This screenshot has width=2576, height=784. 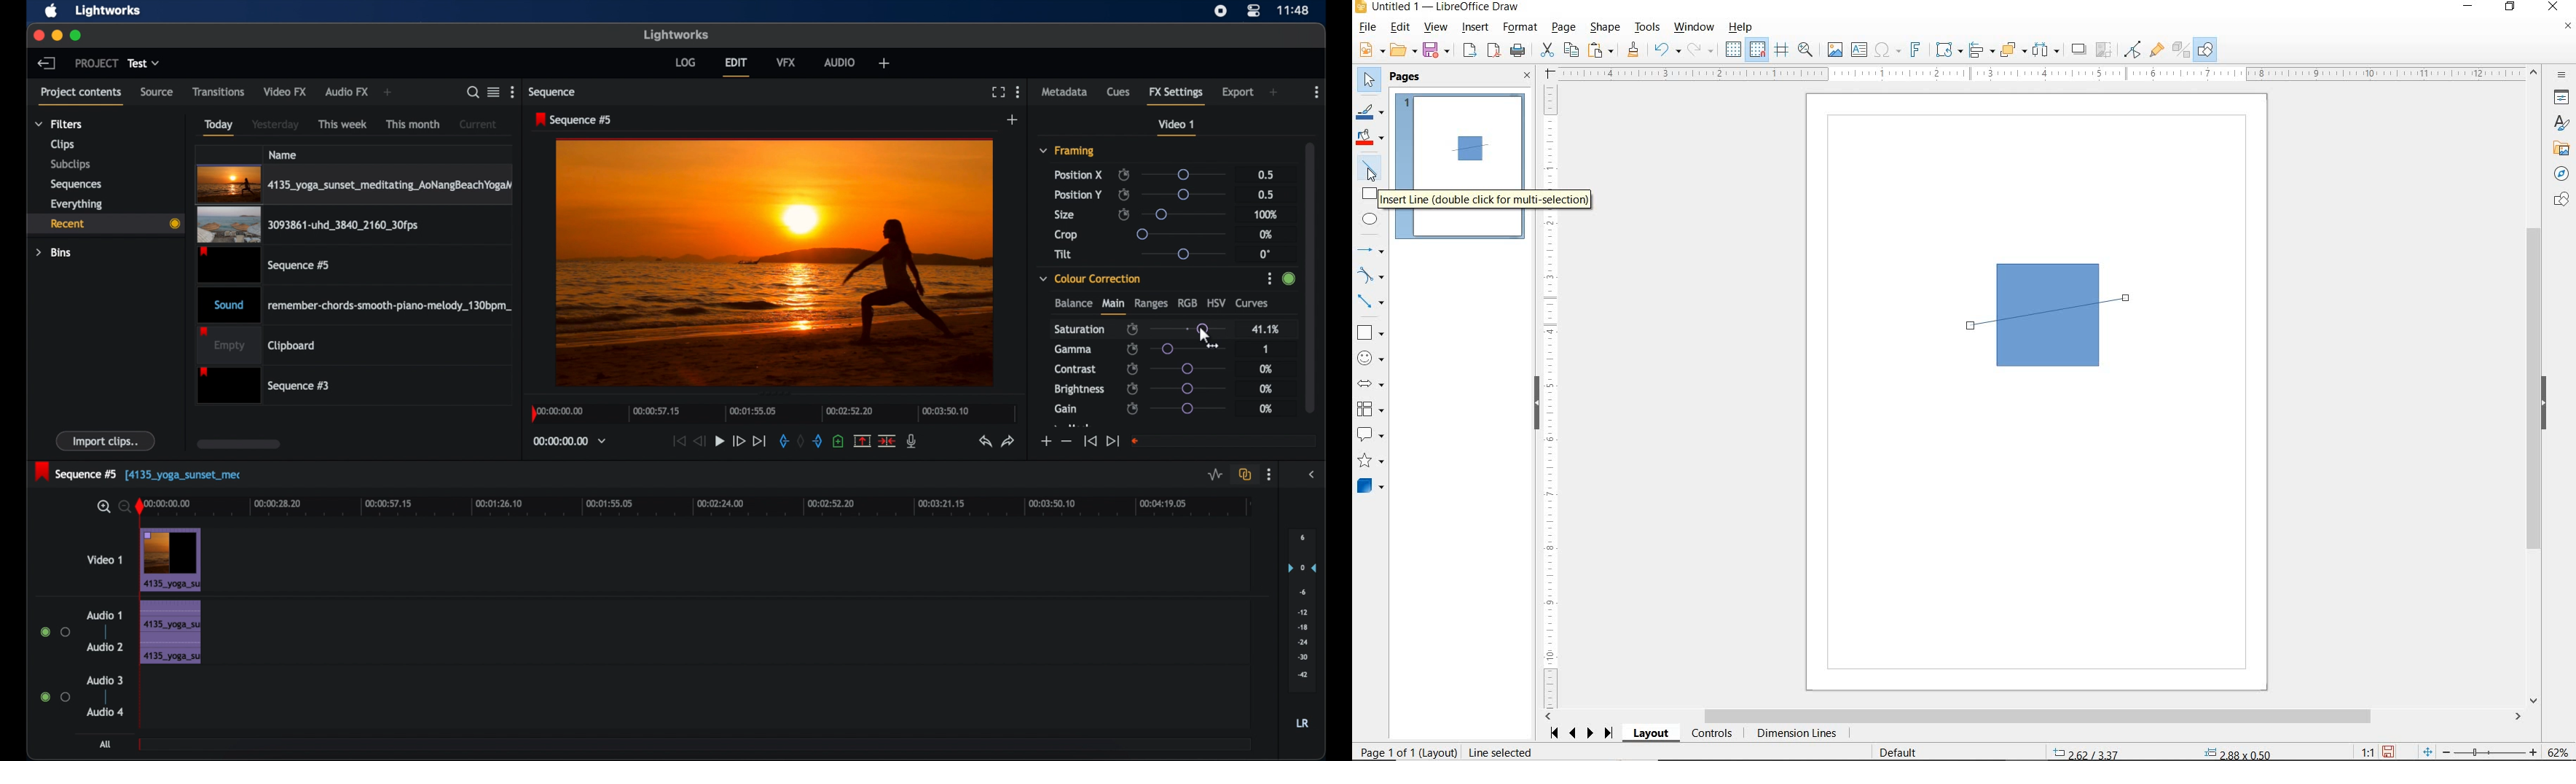 What do you see at coordinates (1371, 219) in the screenshot?
I see `ELLIPSE` at bounding box center [1371, 219].